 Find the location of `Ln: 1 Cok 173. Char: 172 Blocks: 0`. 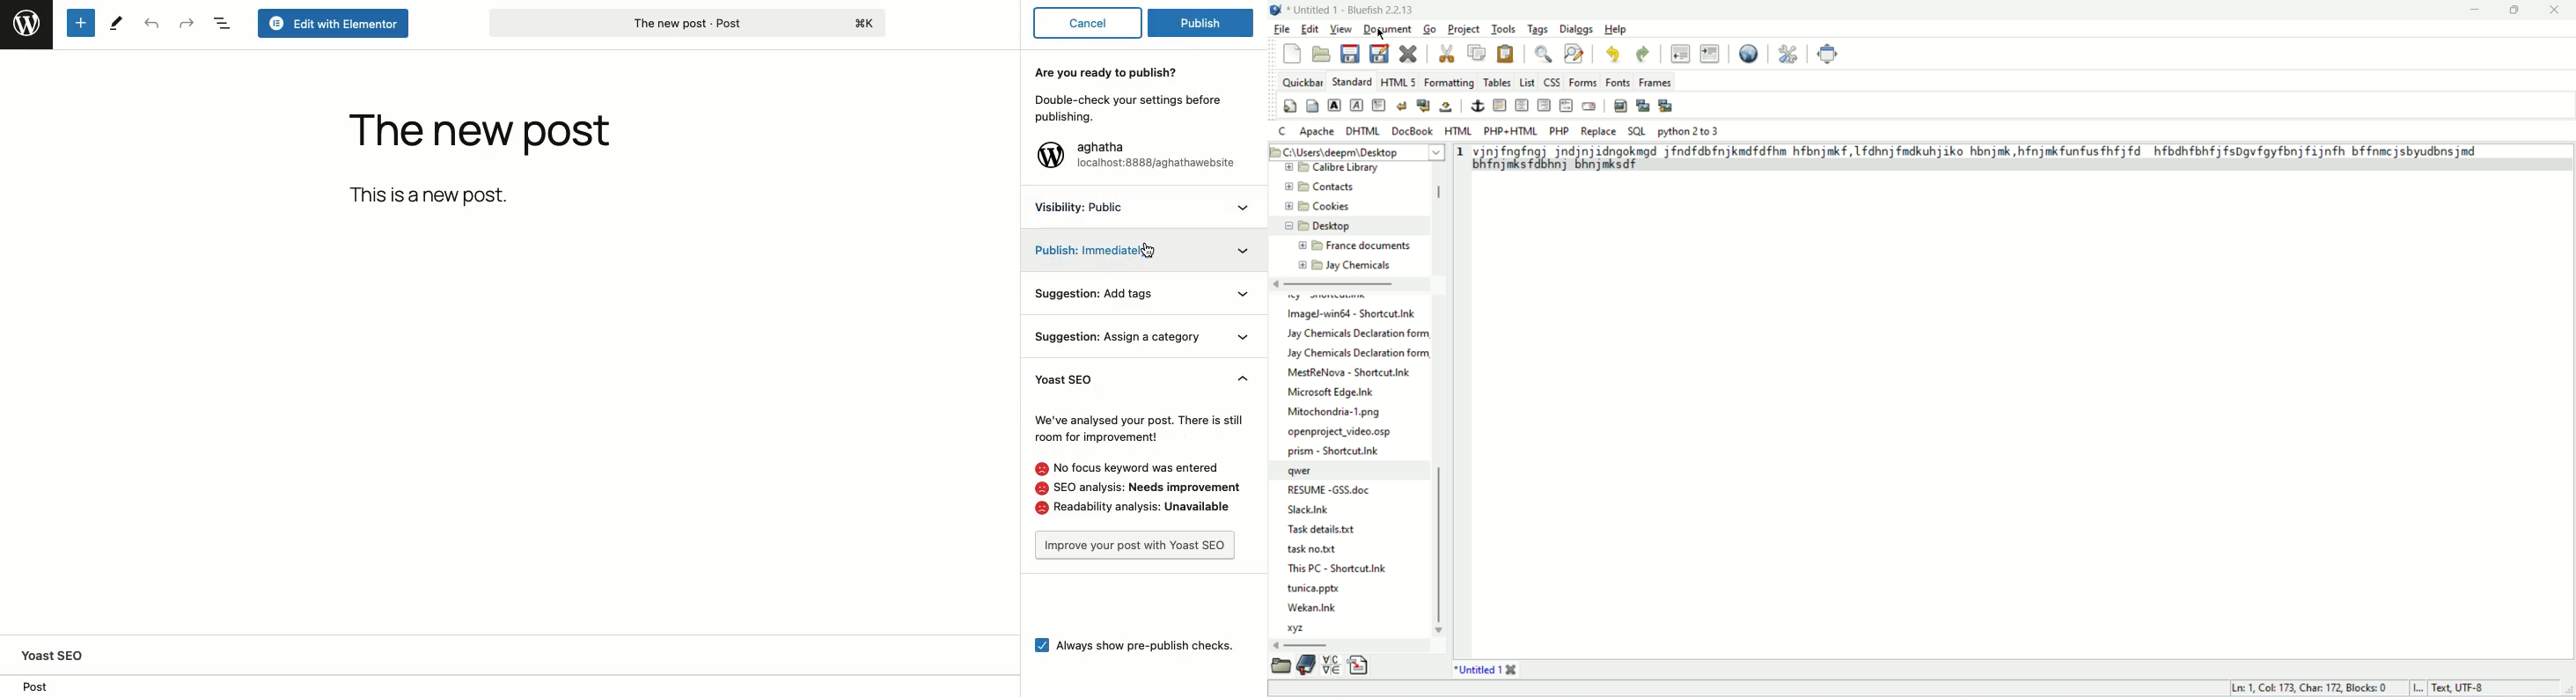

Ln: 1 Cok 173. Char: 172 Blocks: 0 is located at coordinates (2309, 687).